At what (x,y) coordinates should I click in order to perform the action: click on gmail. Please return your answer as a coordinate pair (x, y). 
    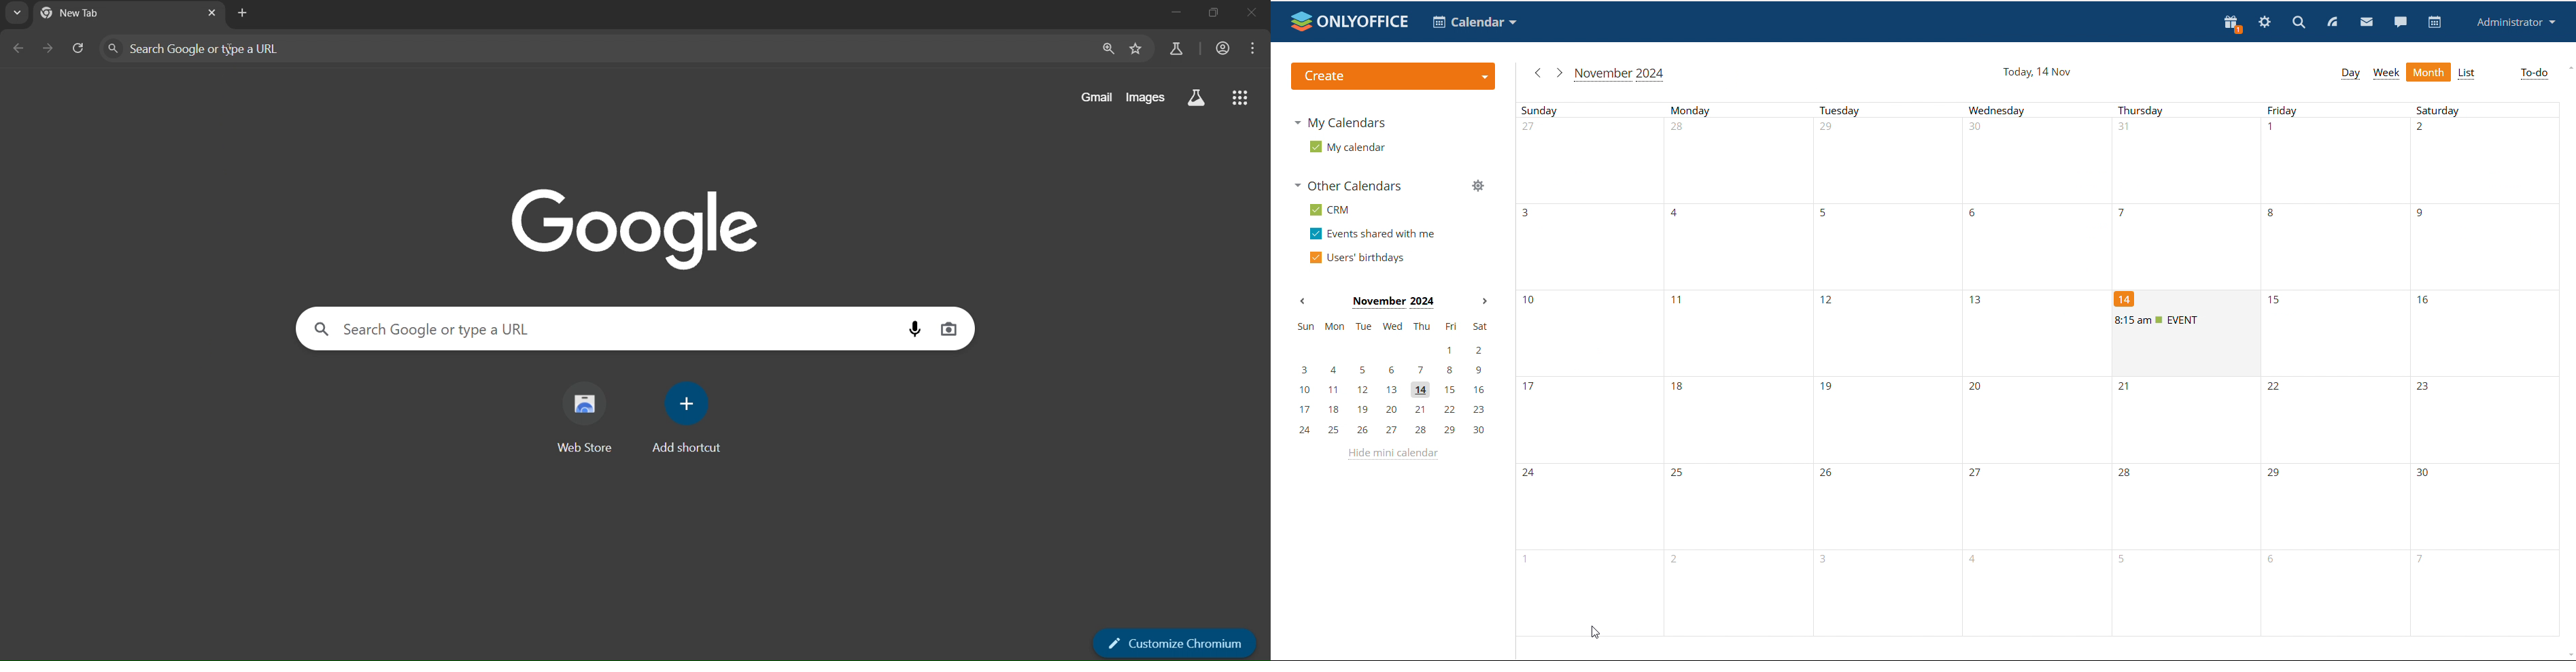
    Looking at the image, I should click on (1100, 95).